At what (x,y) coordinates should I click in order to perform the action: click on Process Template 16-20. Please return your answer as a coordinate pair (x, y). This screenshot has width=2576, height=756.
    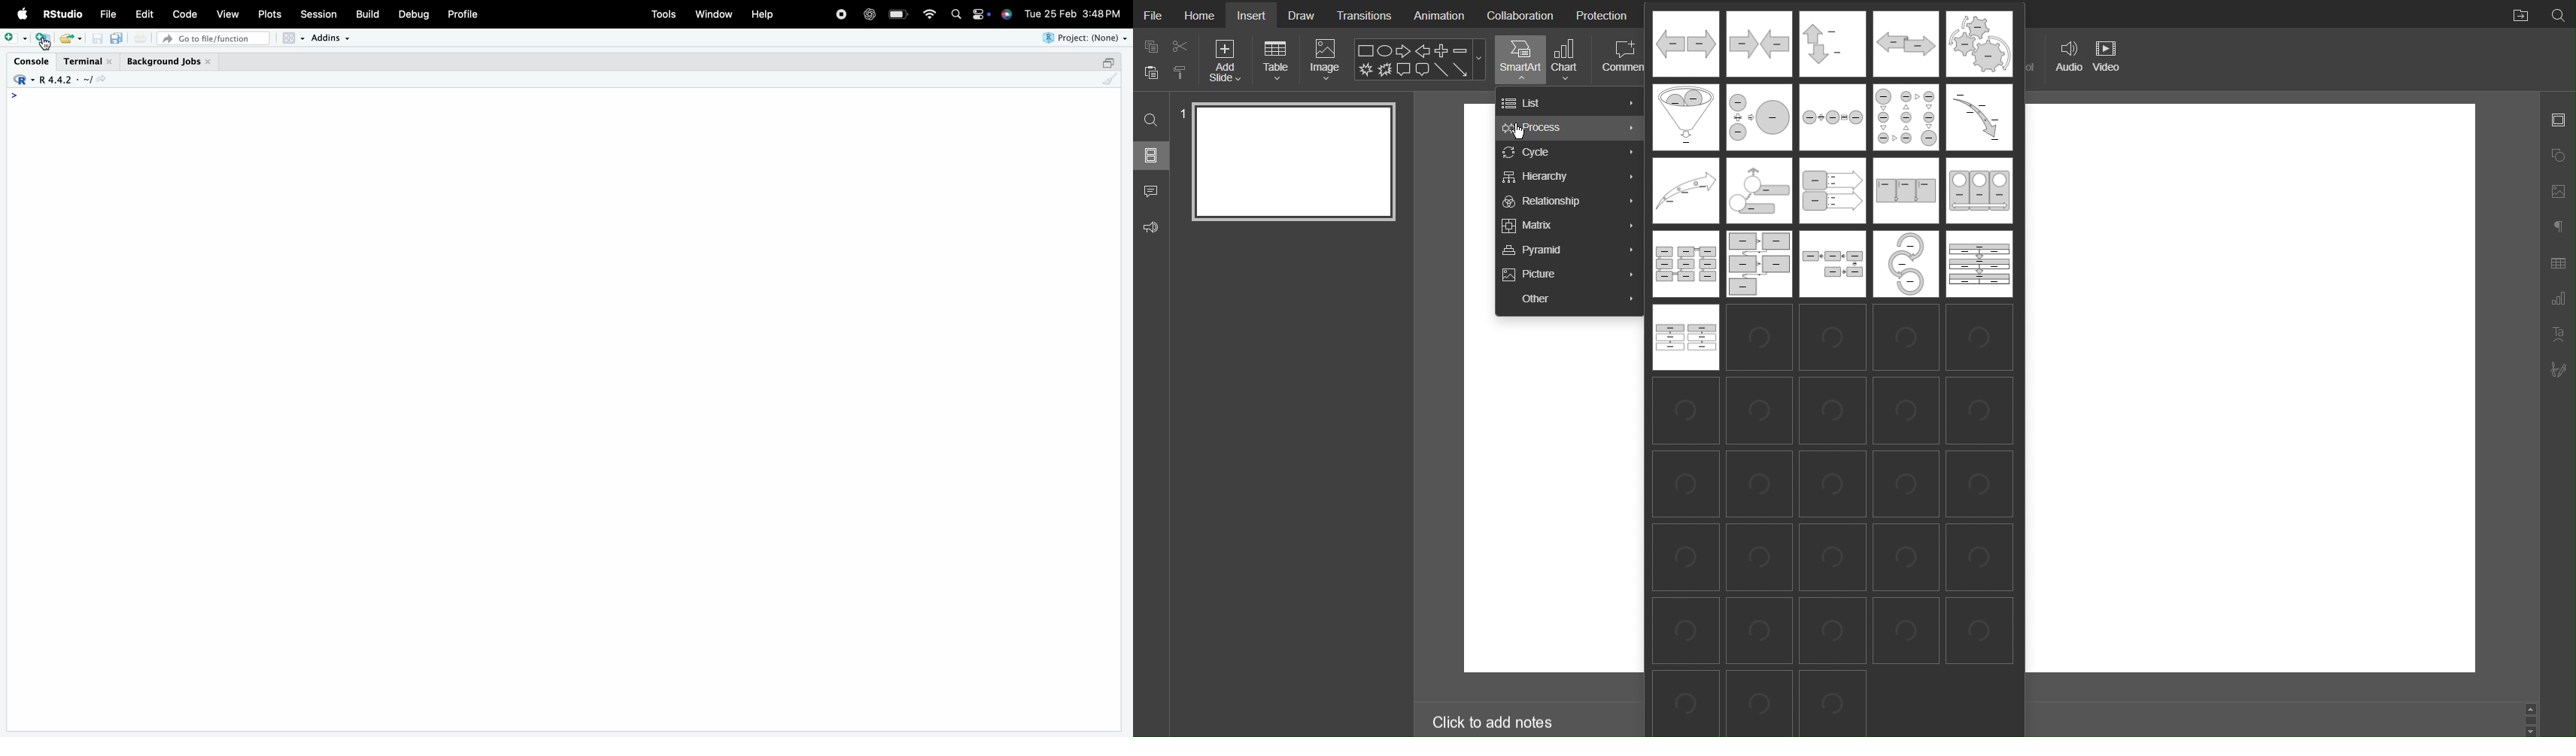
    Looking at the image, I should click on (1832, 262).